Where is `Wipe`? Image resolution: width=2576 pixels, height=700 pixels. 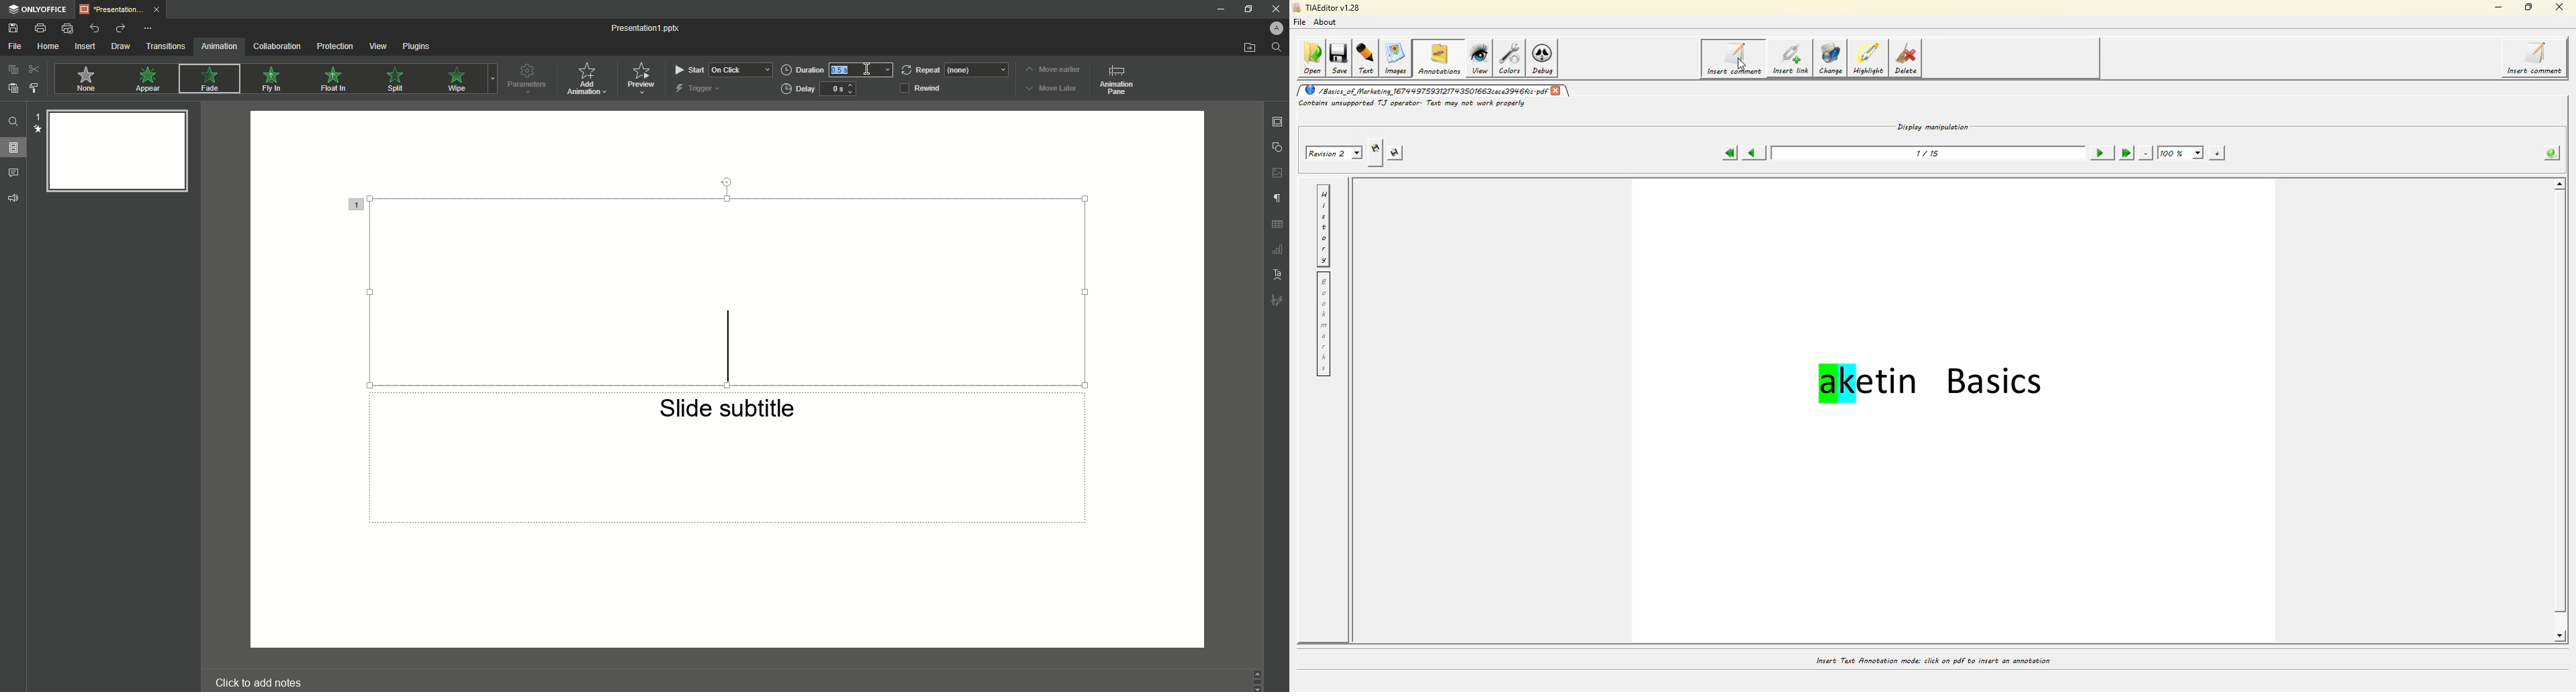
Wipe is located at coordinates (457, 79).